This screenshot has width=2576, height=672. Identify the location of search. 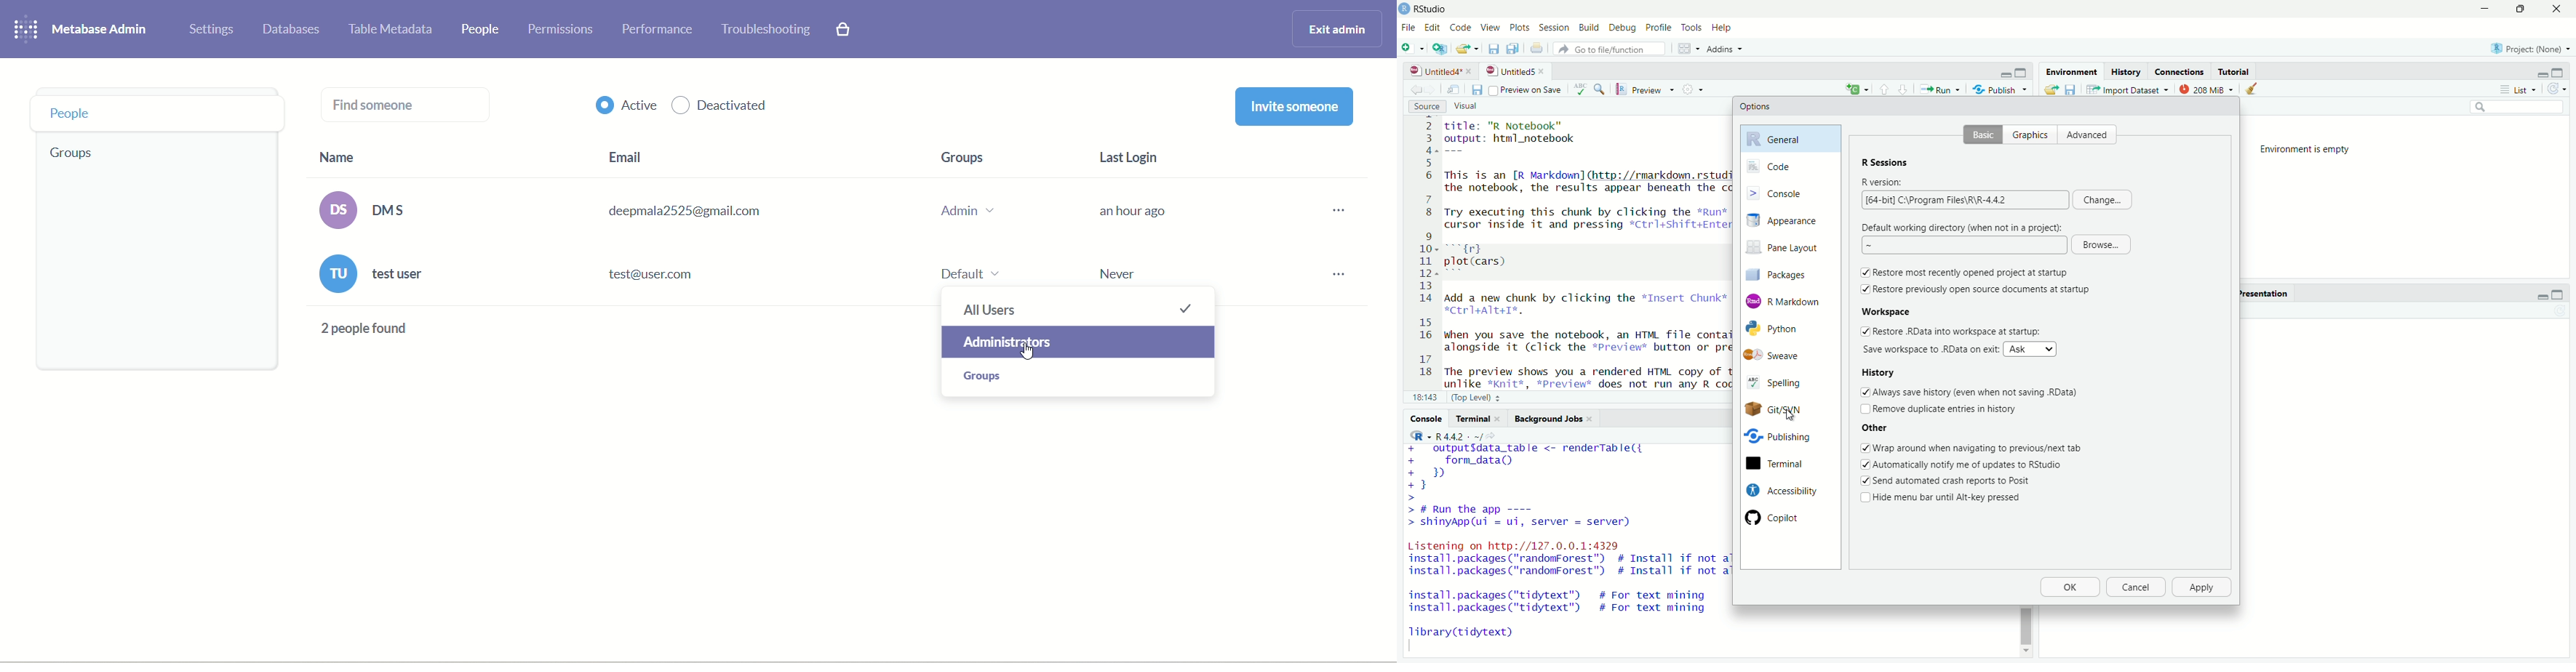
(2518, 108).